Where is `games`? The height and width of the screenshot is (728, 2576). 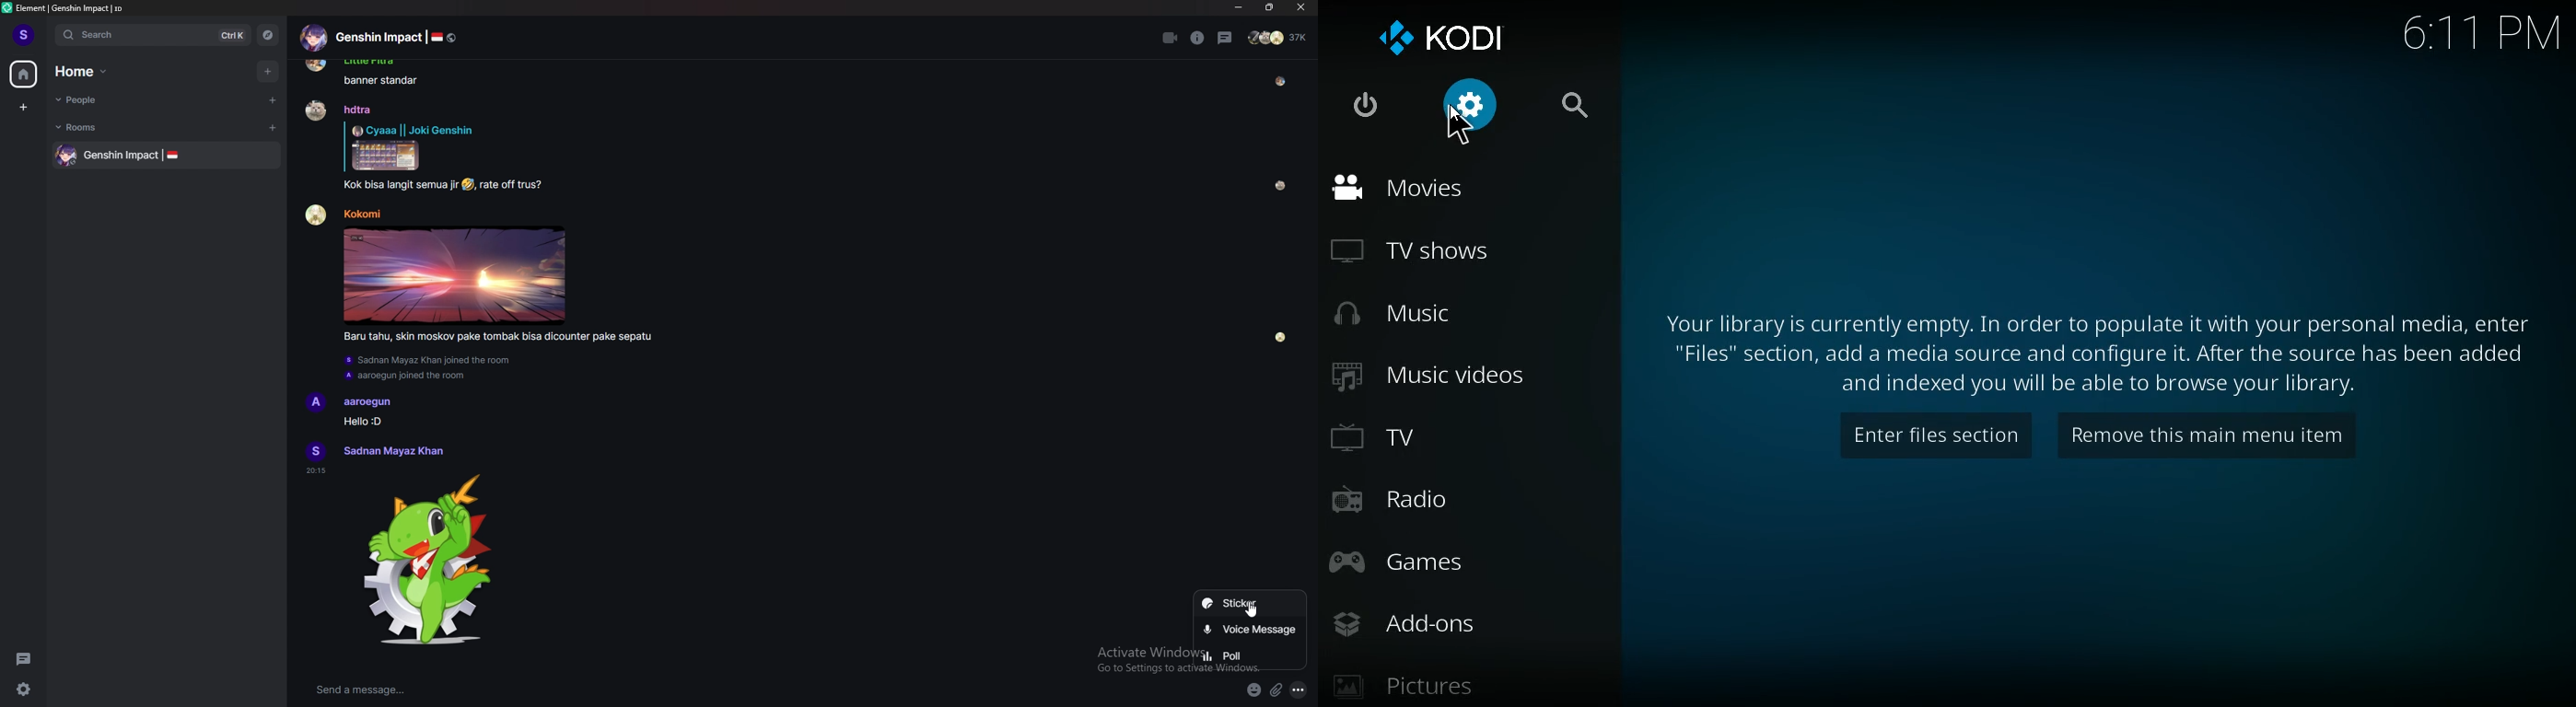
games is located at coordinates (1459, 564).